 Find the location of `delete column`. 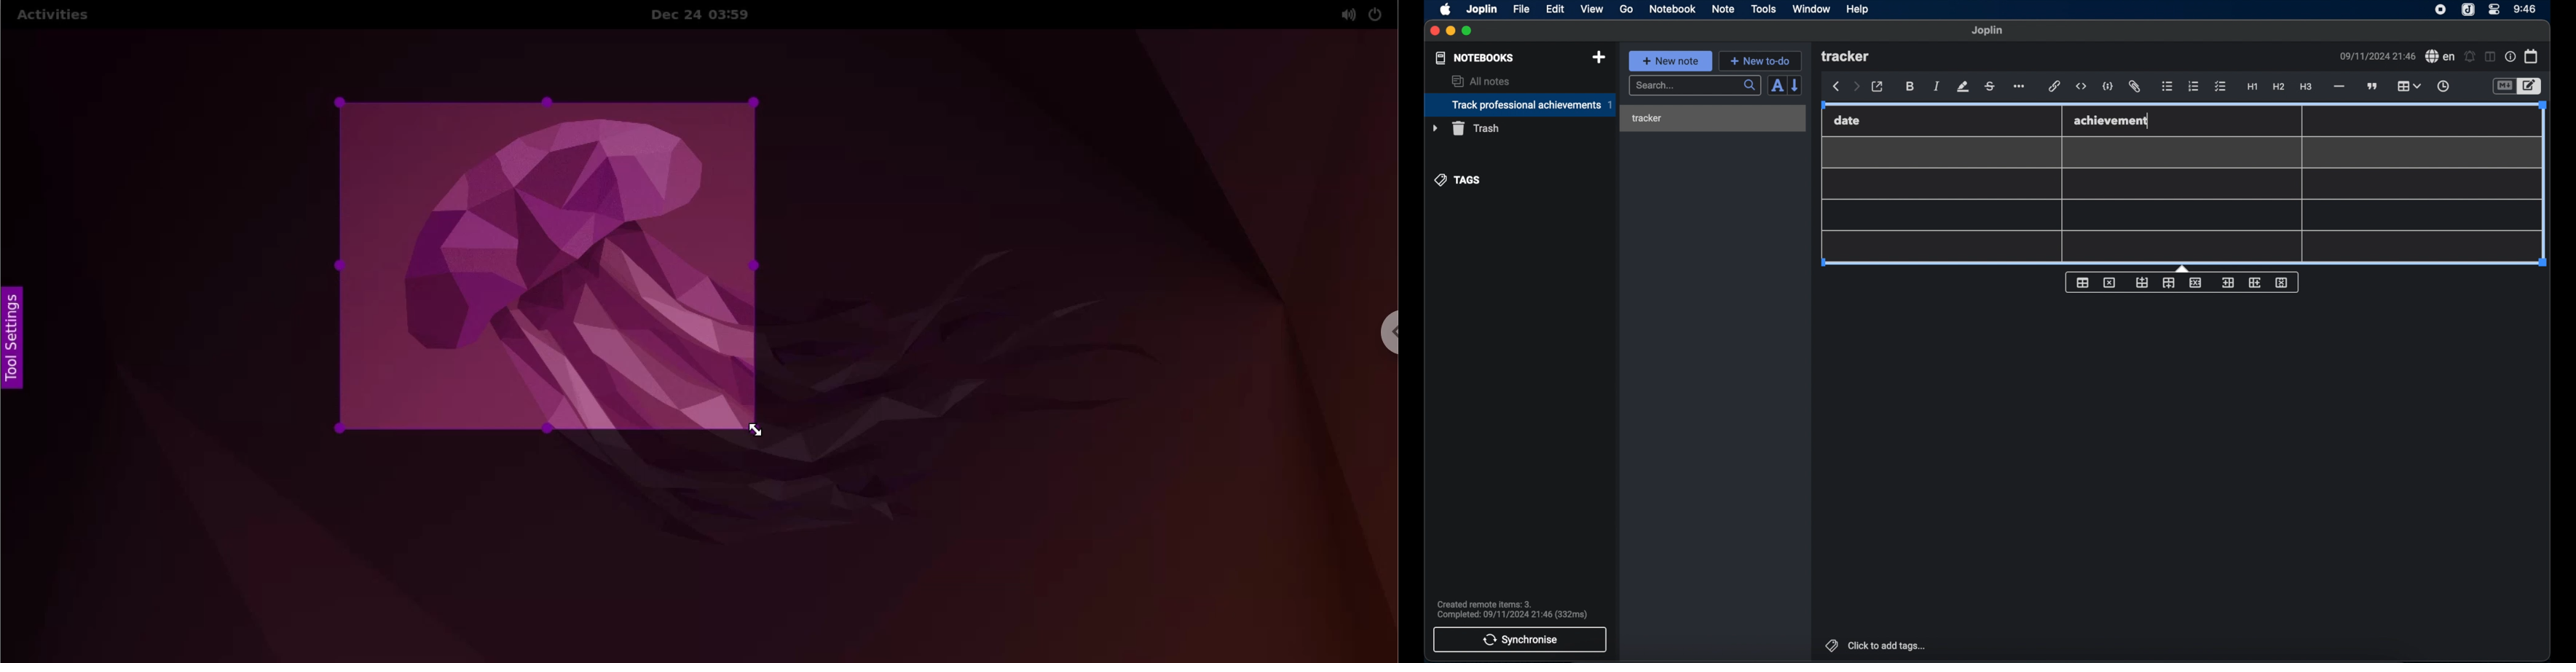

delete column is located at coordinates (2283, 283).